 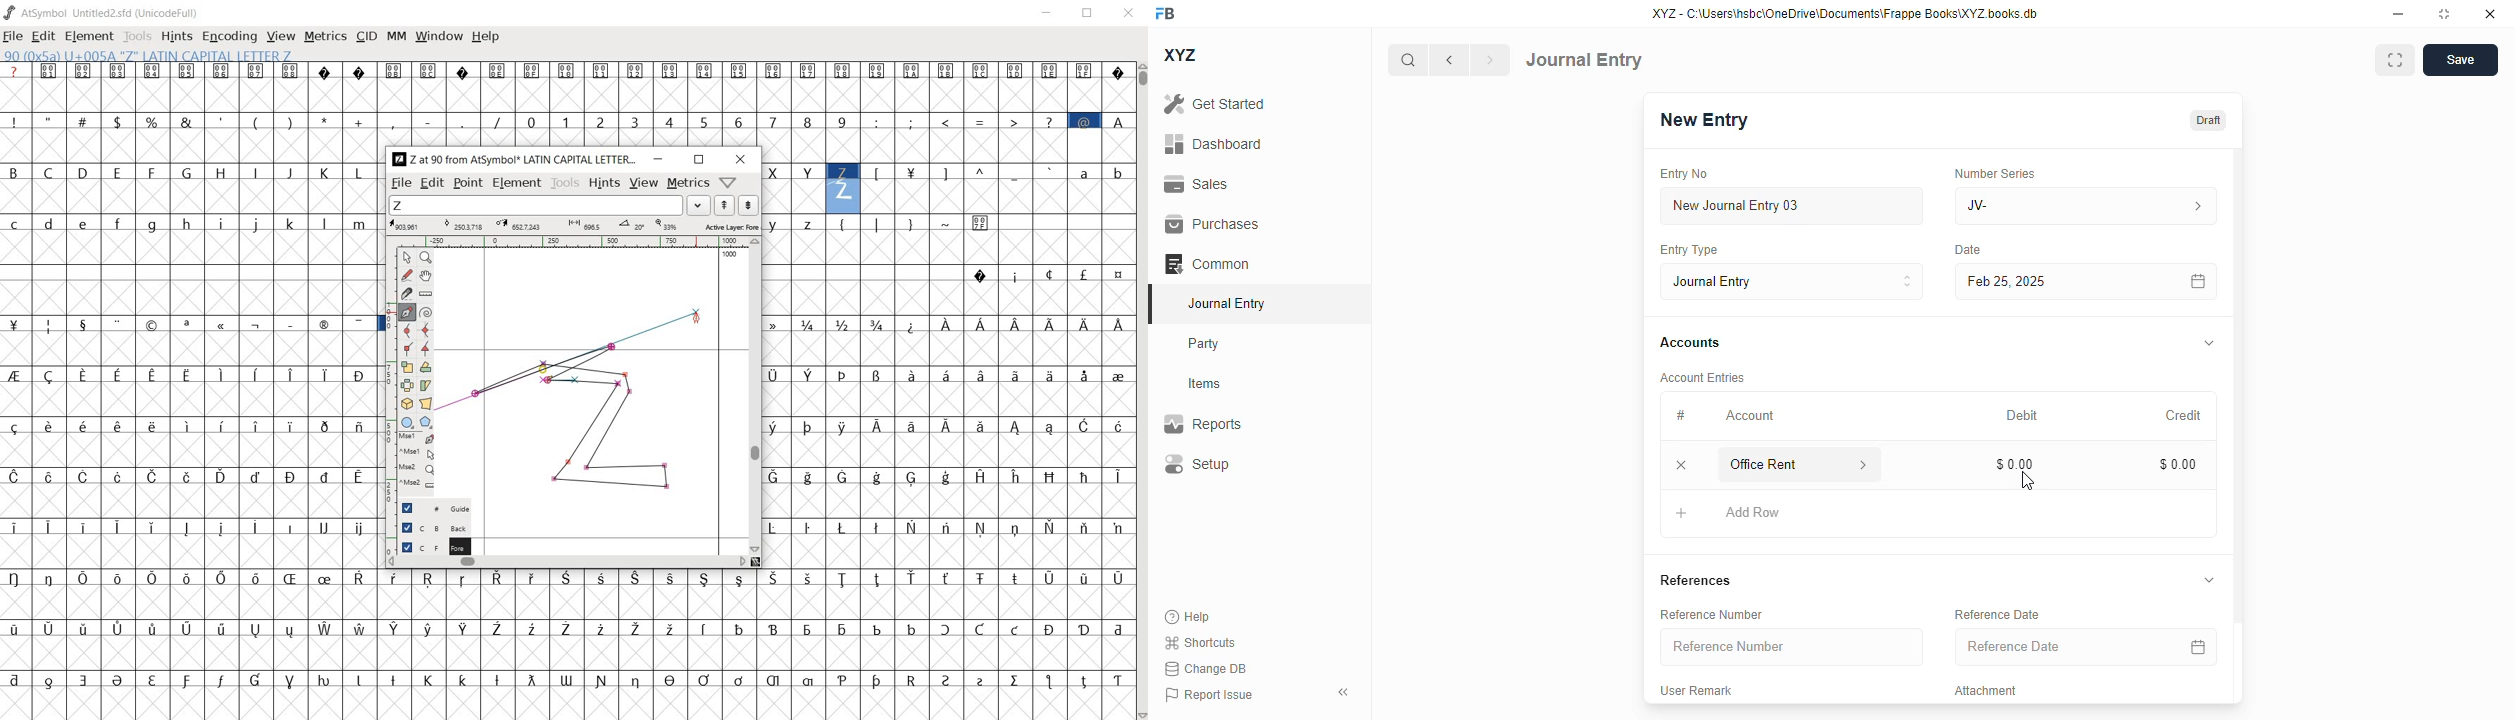 What do you see at coordinates (2179, 464) in the screenshot?
I see `$0.00` at bounding box center [2179, 464].